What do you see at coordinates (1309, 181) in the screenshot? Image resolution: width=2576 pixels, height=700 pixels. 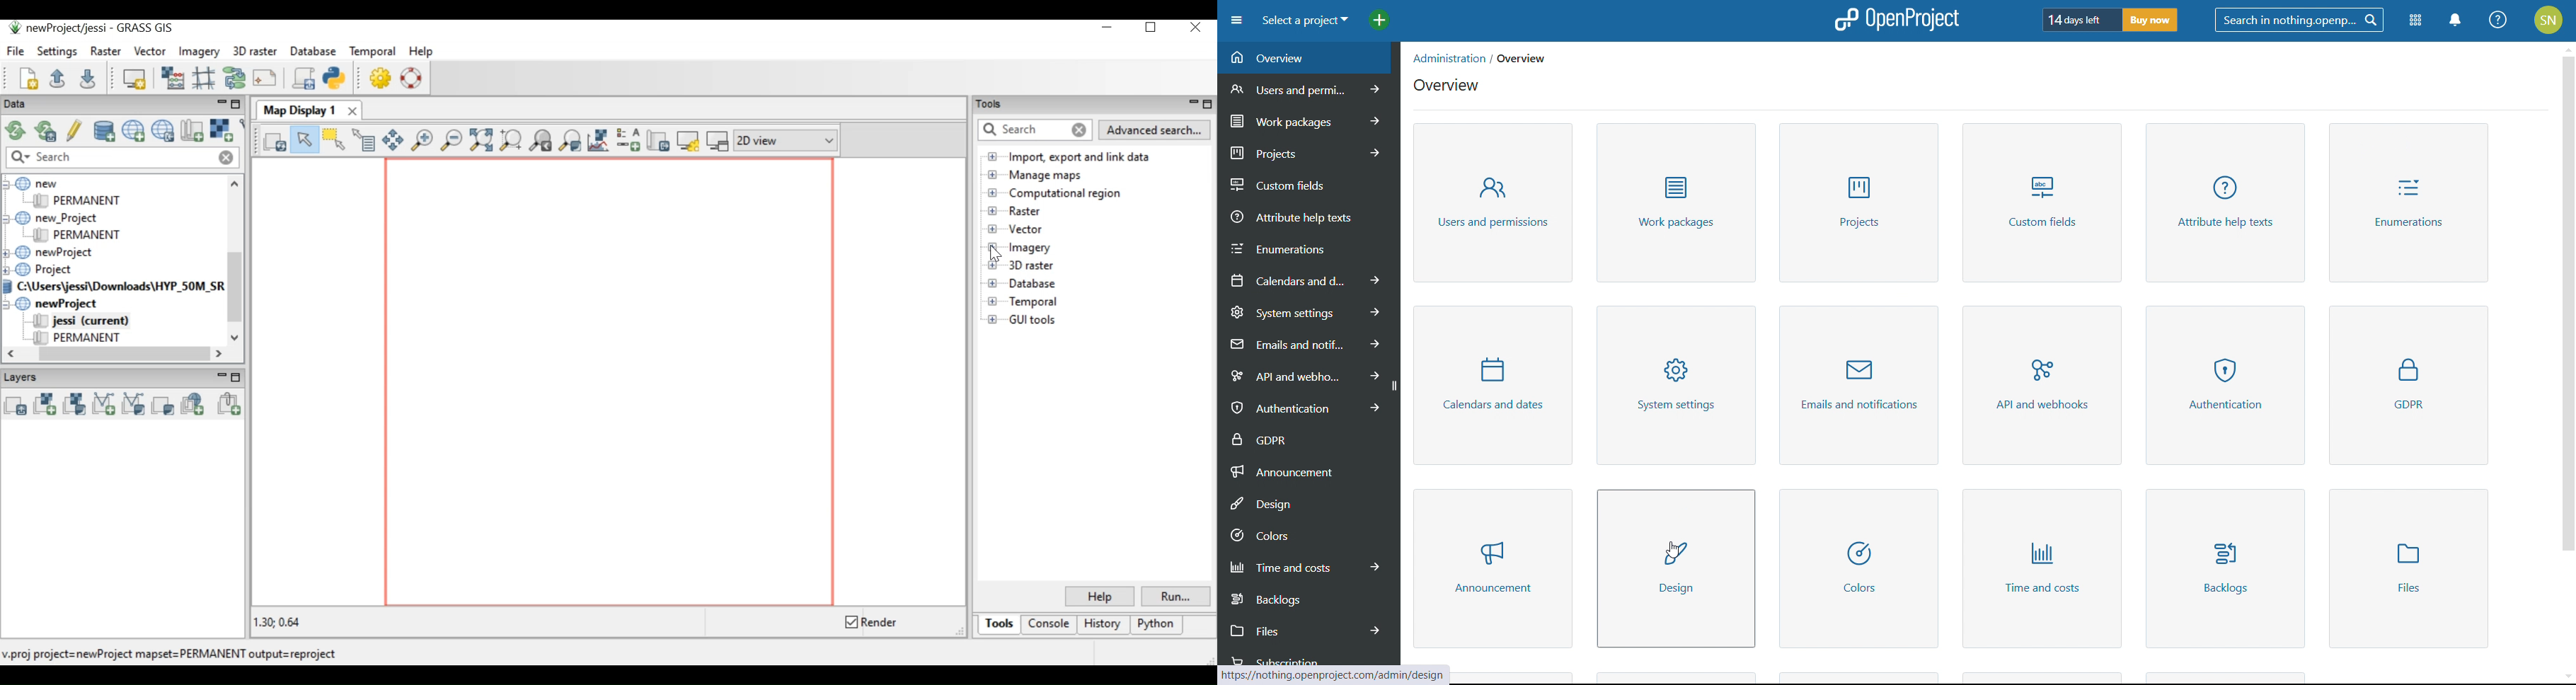 I see `custom fields` at bounding box center [1309, 181].